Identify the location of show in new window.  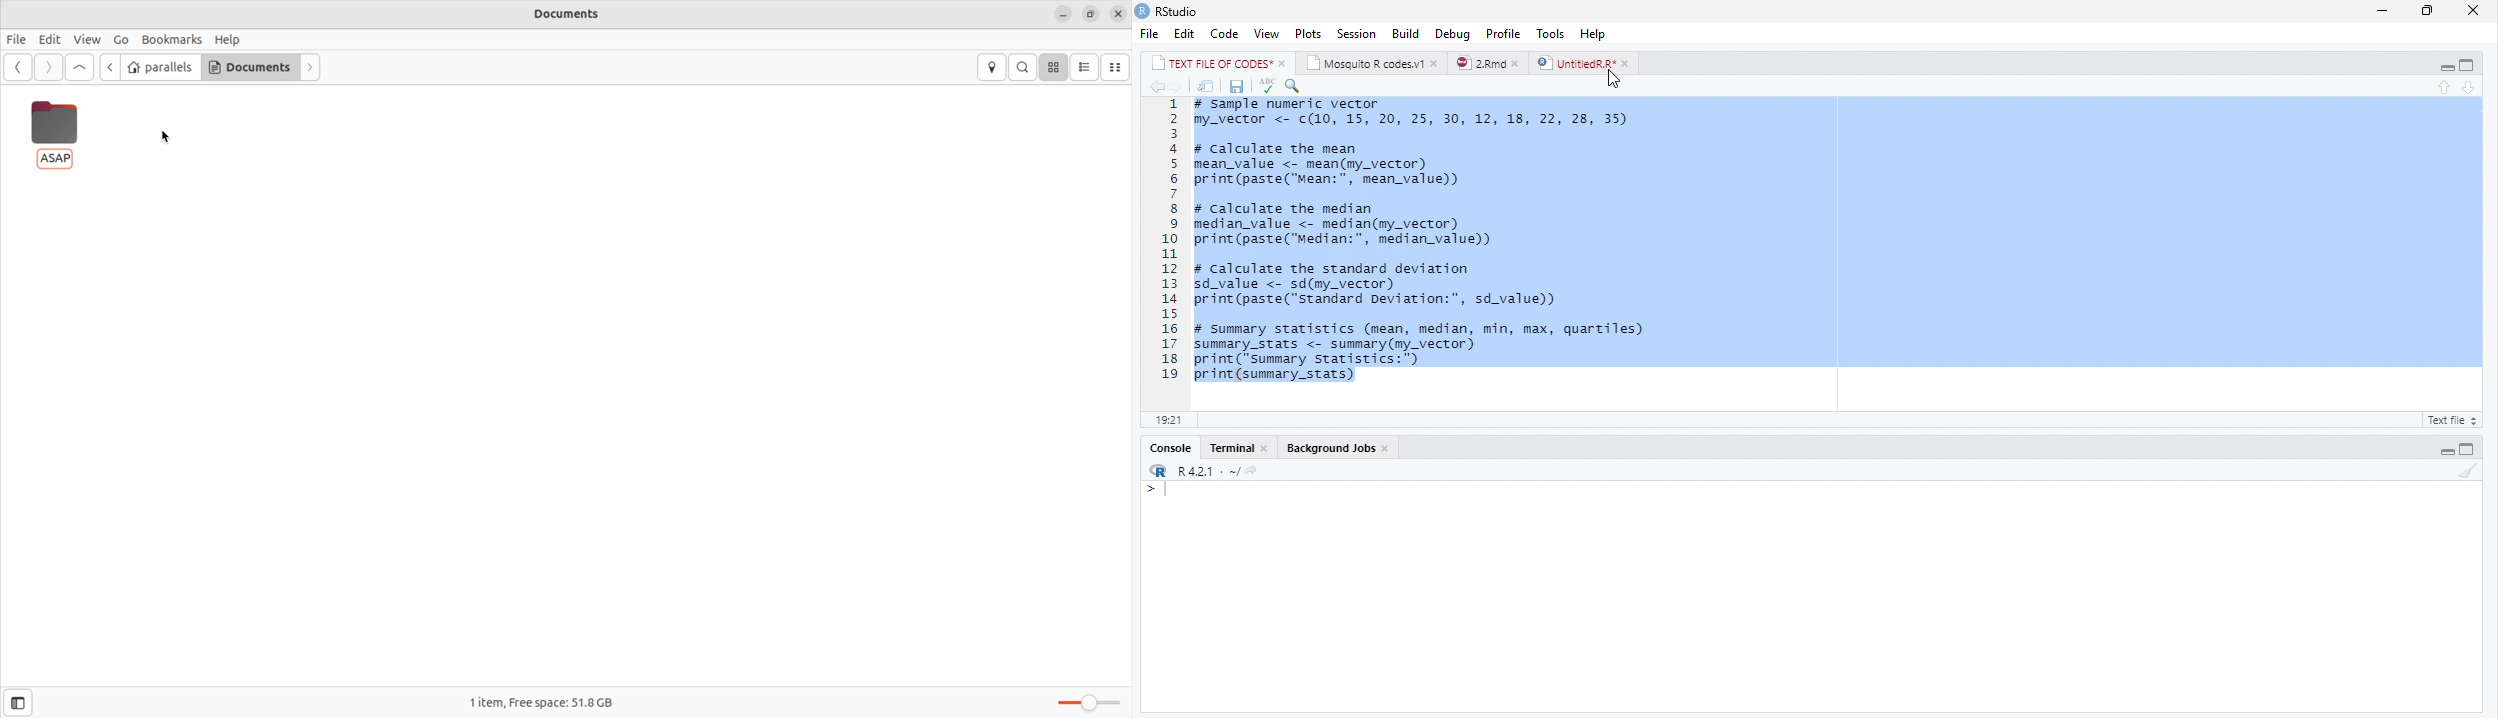
(1208, 88).